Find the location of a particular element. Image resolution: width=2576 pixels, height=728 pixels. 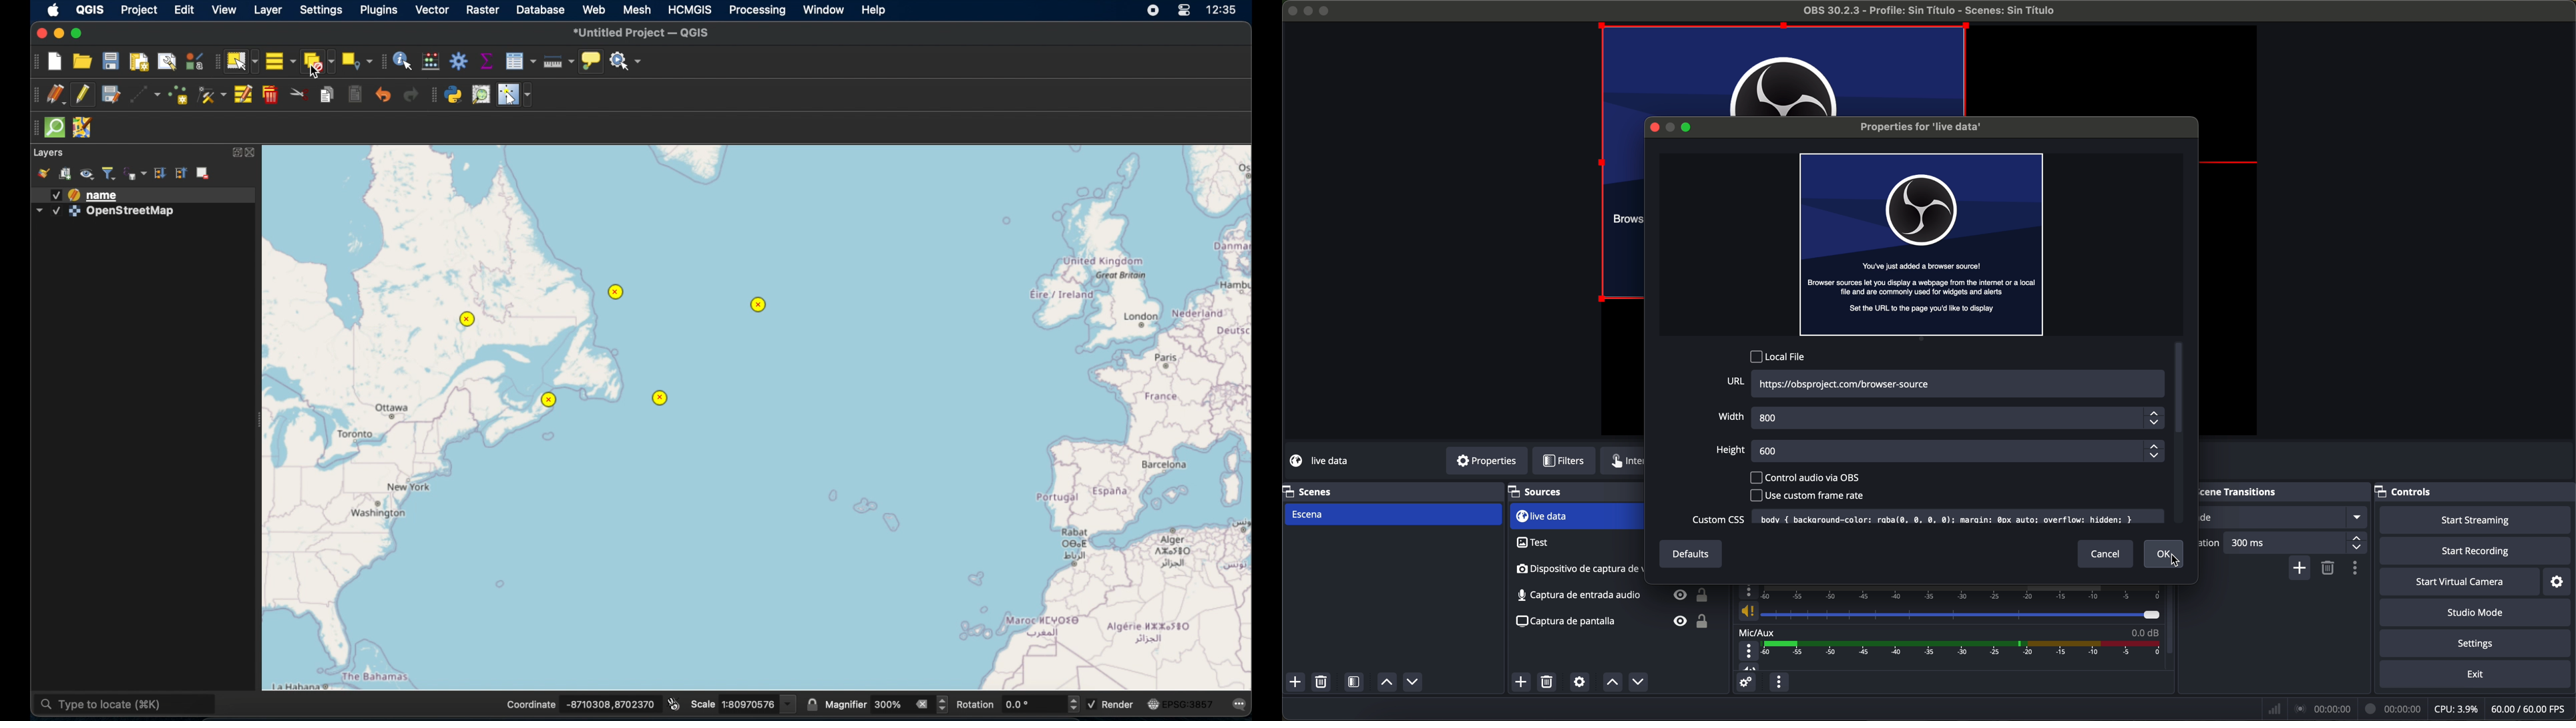

selected point is located at coordinates (758, 305).